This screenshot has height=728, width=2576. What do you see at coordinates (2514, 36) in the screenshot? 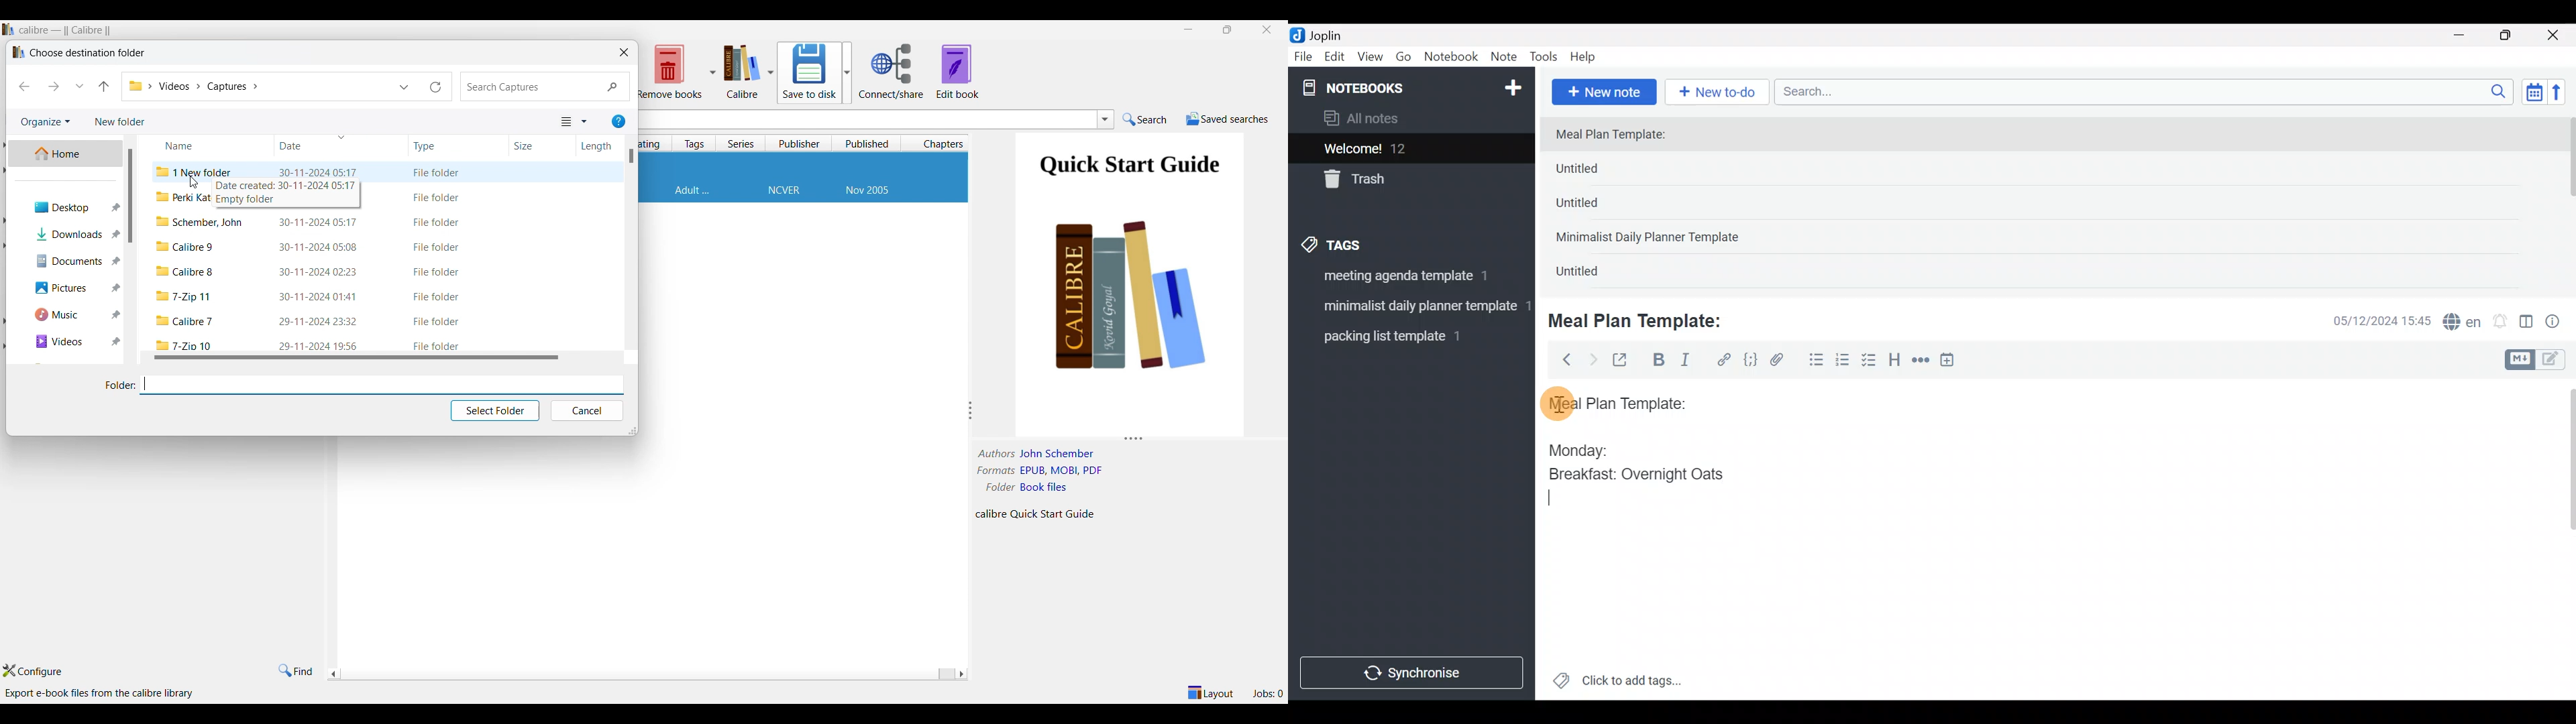
I see `Maximize` at bounding box center [2514, 36].